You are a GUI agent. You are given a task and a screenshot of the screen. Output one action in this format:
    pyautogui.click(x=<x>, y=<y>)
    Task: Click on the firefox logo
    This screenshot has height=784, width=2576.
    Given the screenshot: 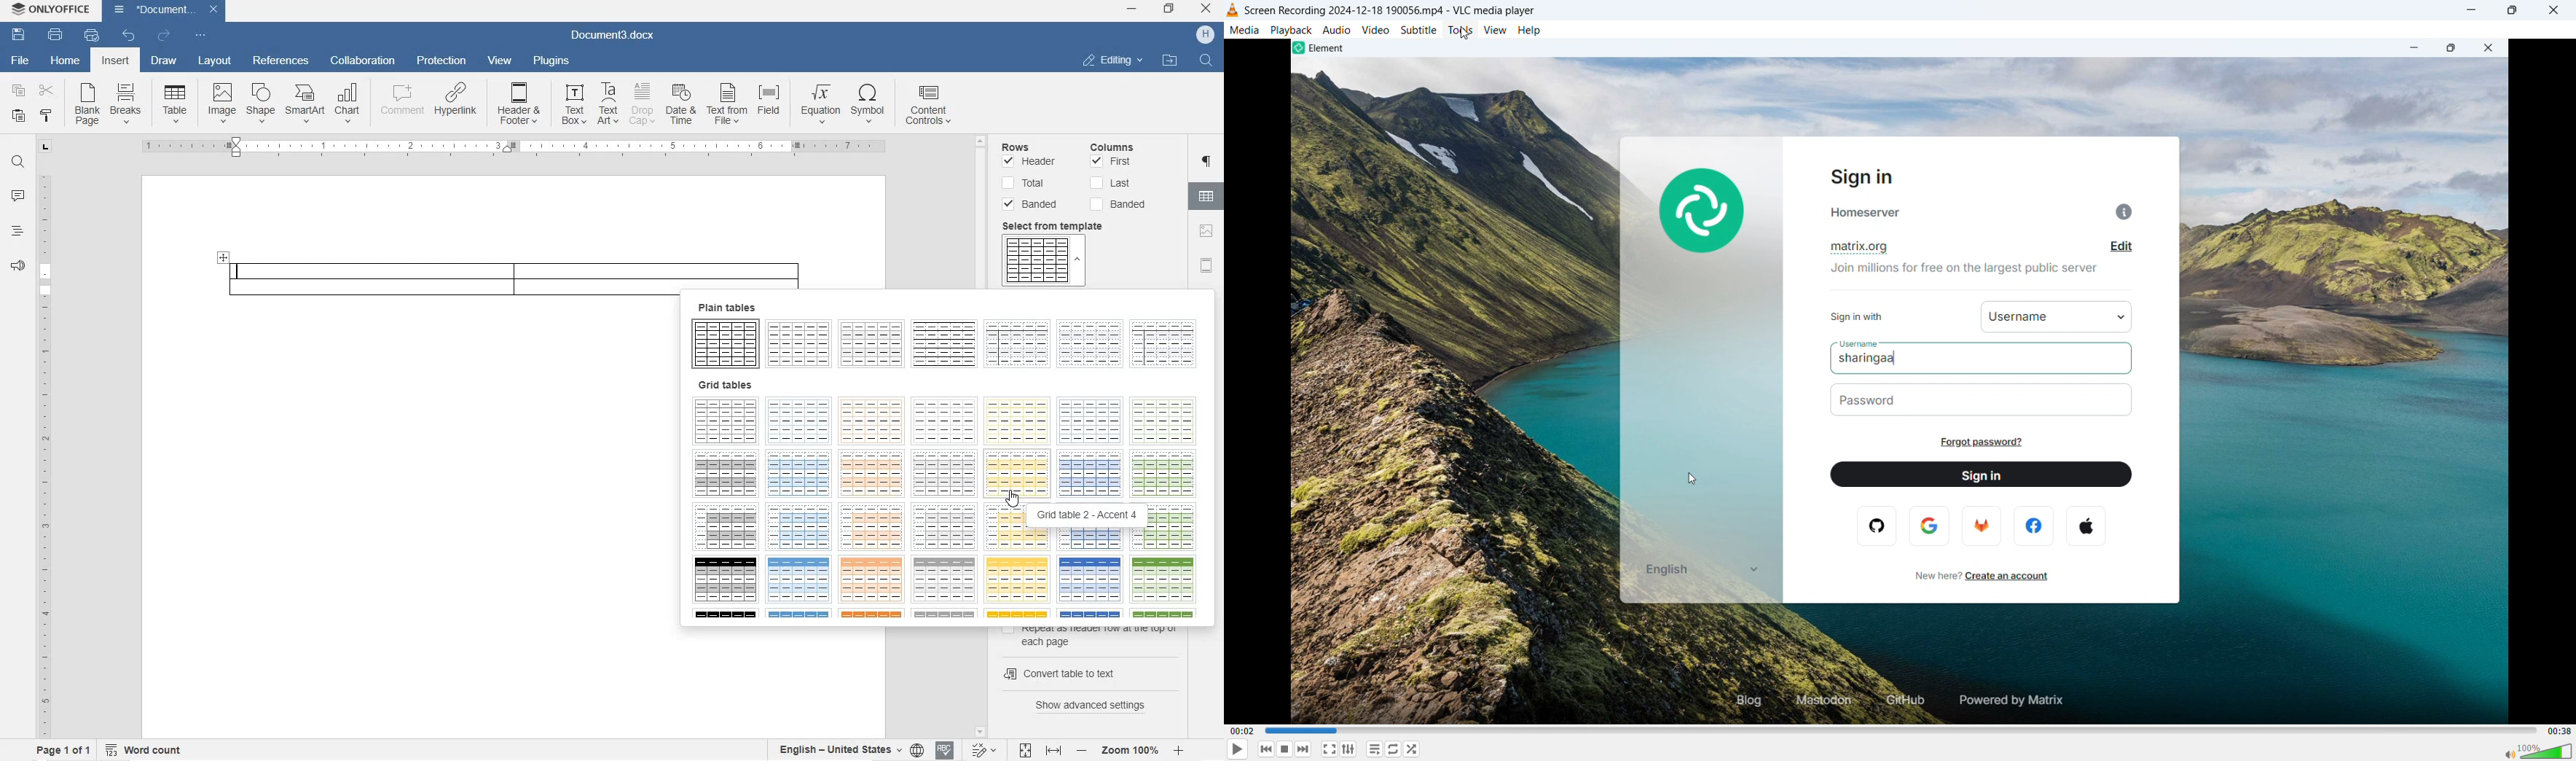 What is the action you would take?
    pyautogui.click(x=1983, y=526)
    